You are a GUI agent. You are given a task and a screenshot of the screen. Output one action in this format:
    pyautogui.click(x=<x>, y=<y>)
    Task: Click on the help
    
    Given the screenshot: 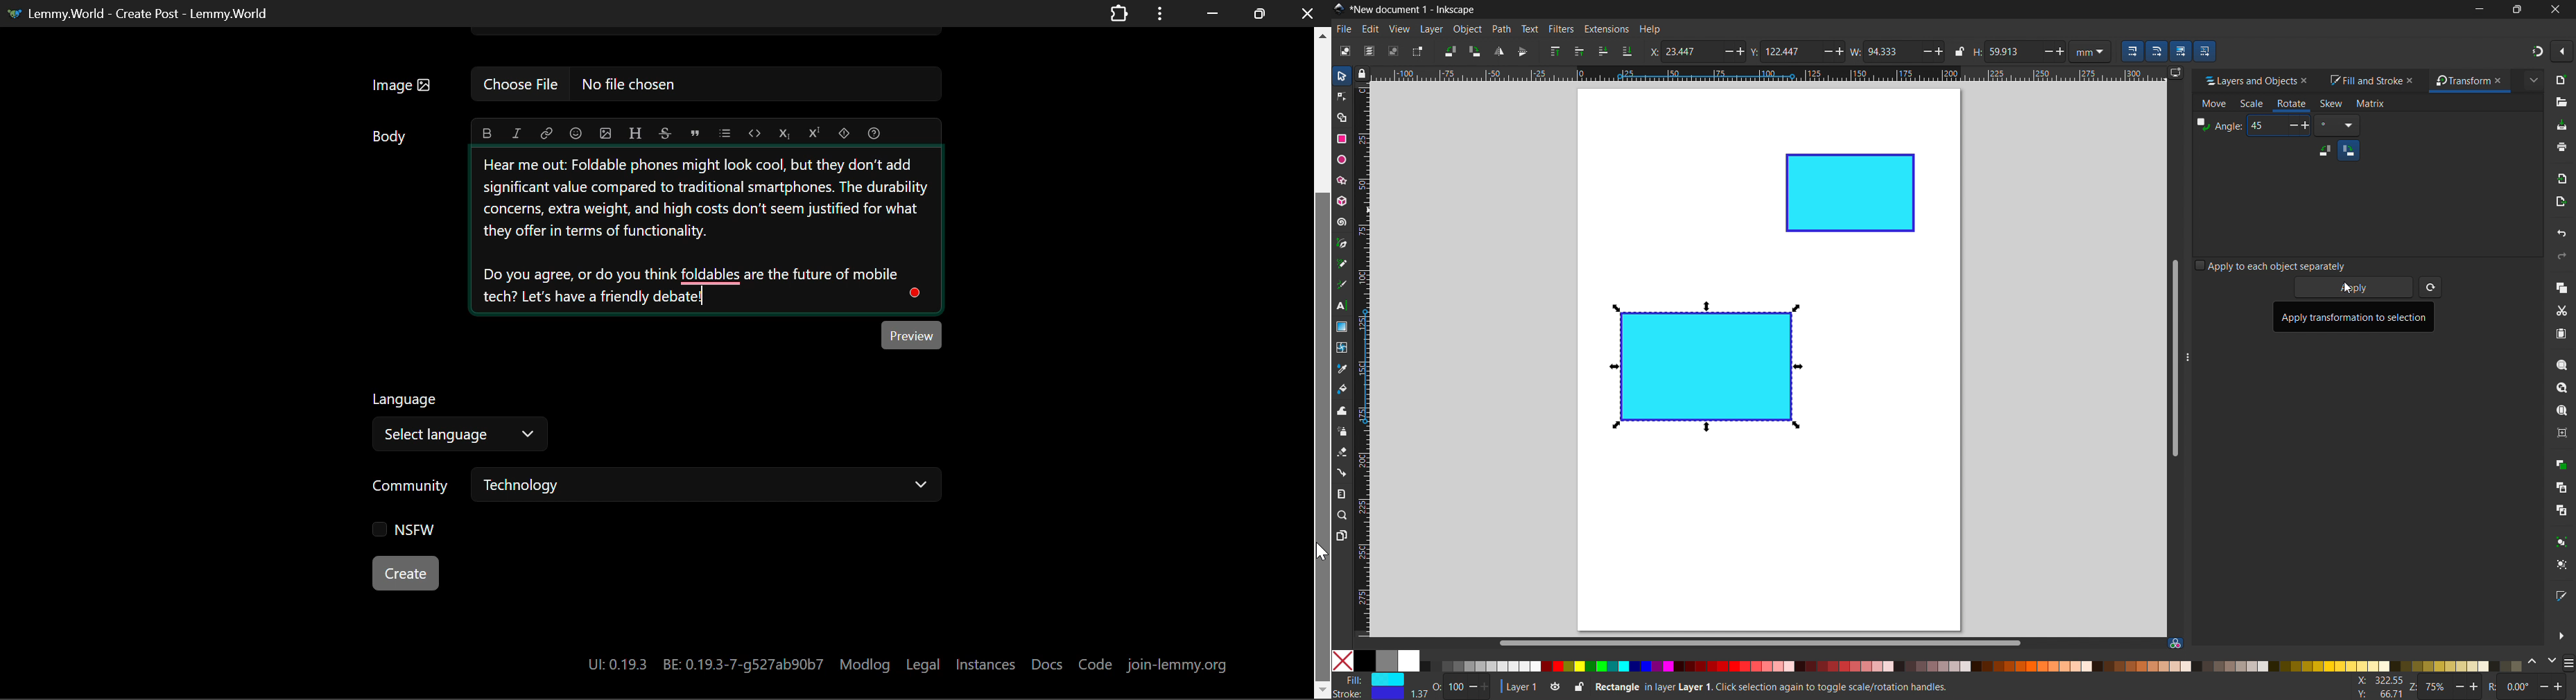 What is the action you would take?
    pyautogui.click(x=1650, y=30)
    